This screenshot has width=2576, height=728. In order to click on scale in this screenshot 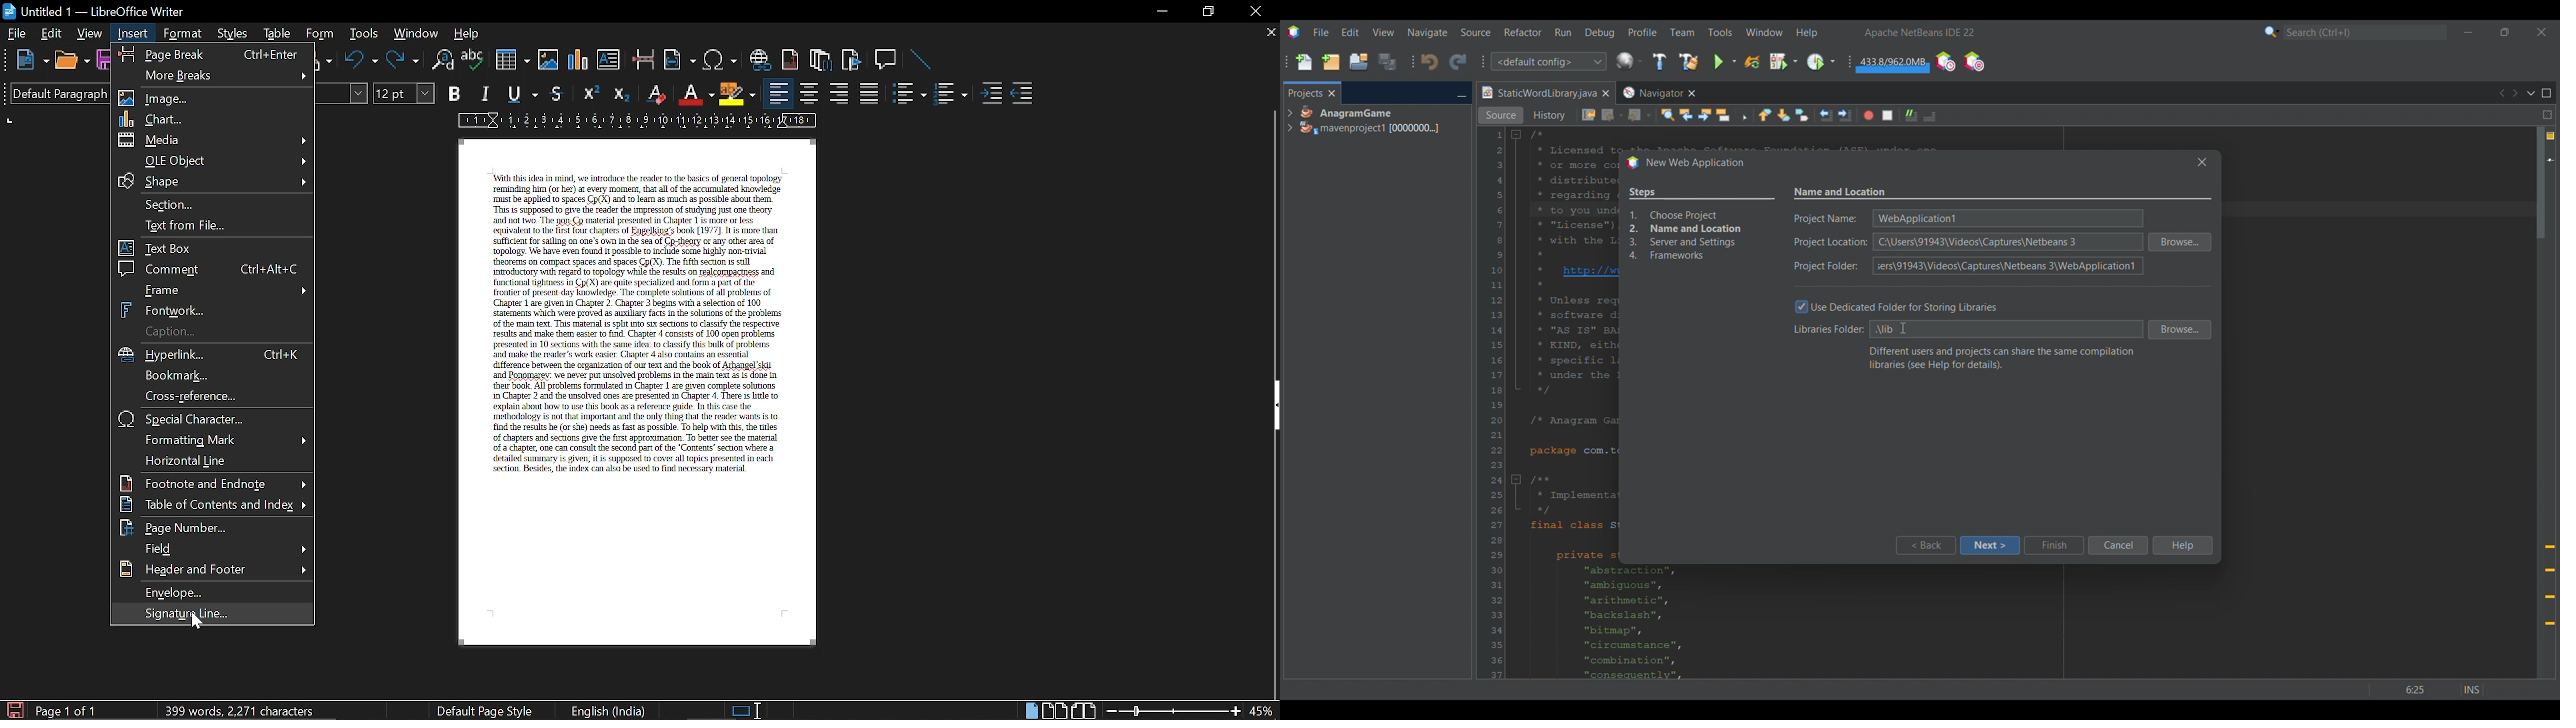, I will do `click(638, 121)`.